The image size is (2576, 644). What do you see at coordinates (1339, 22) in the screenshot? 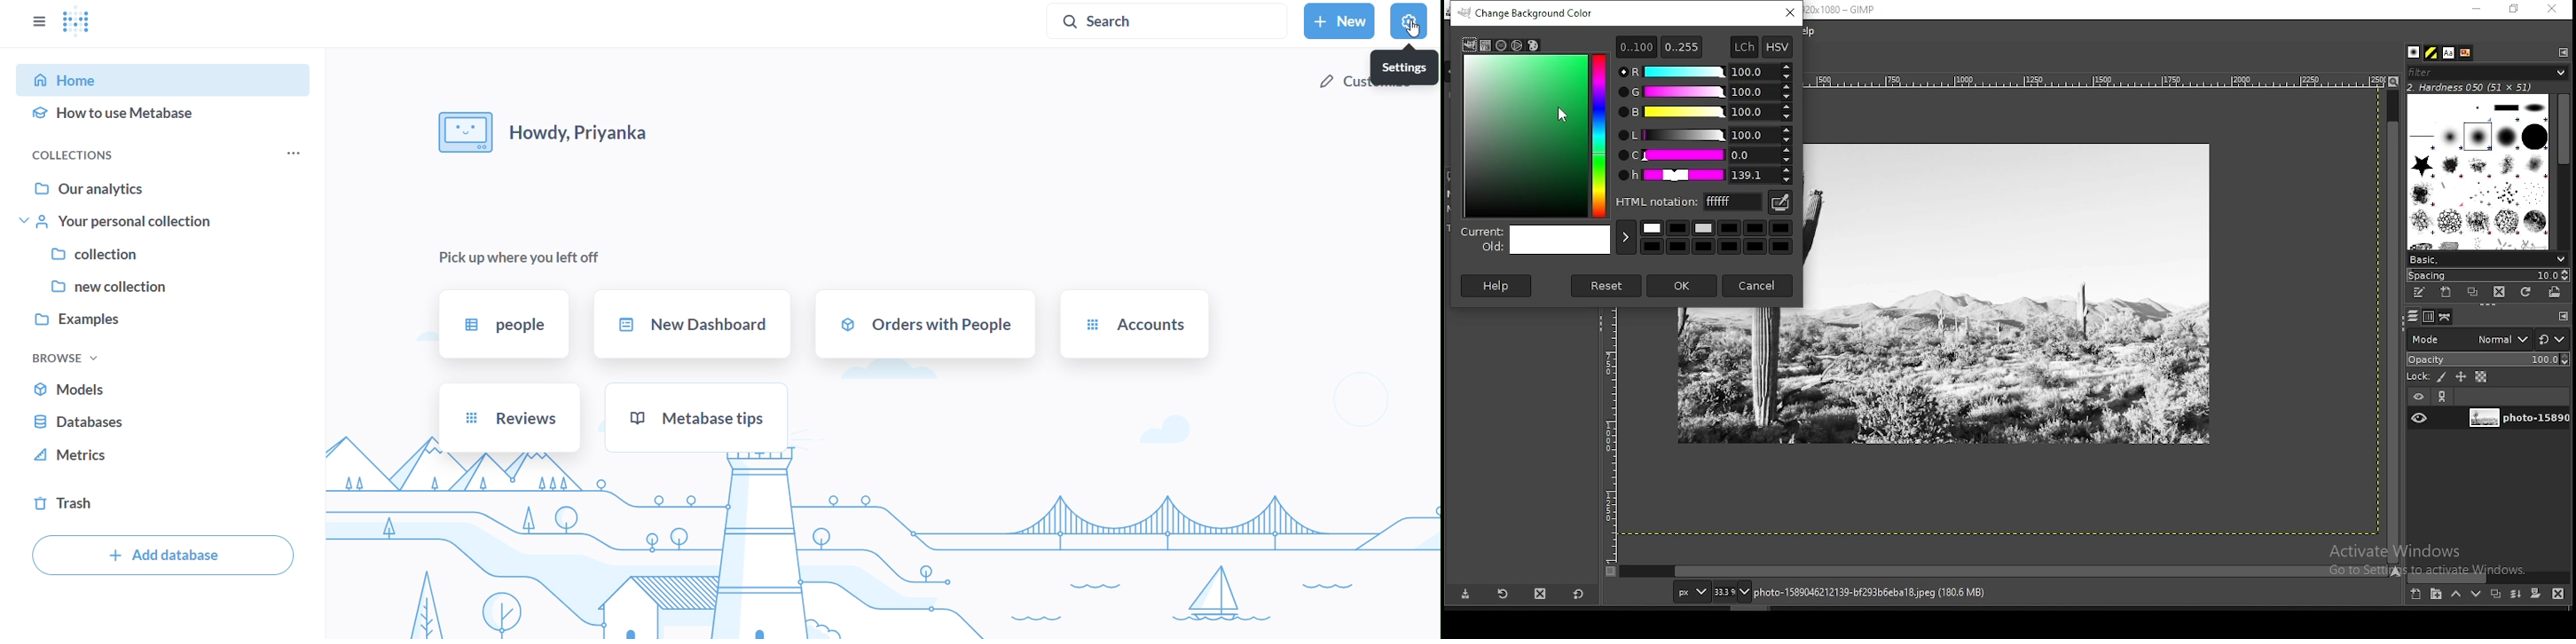
I see `new` at bounding box center [1339, 22].